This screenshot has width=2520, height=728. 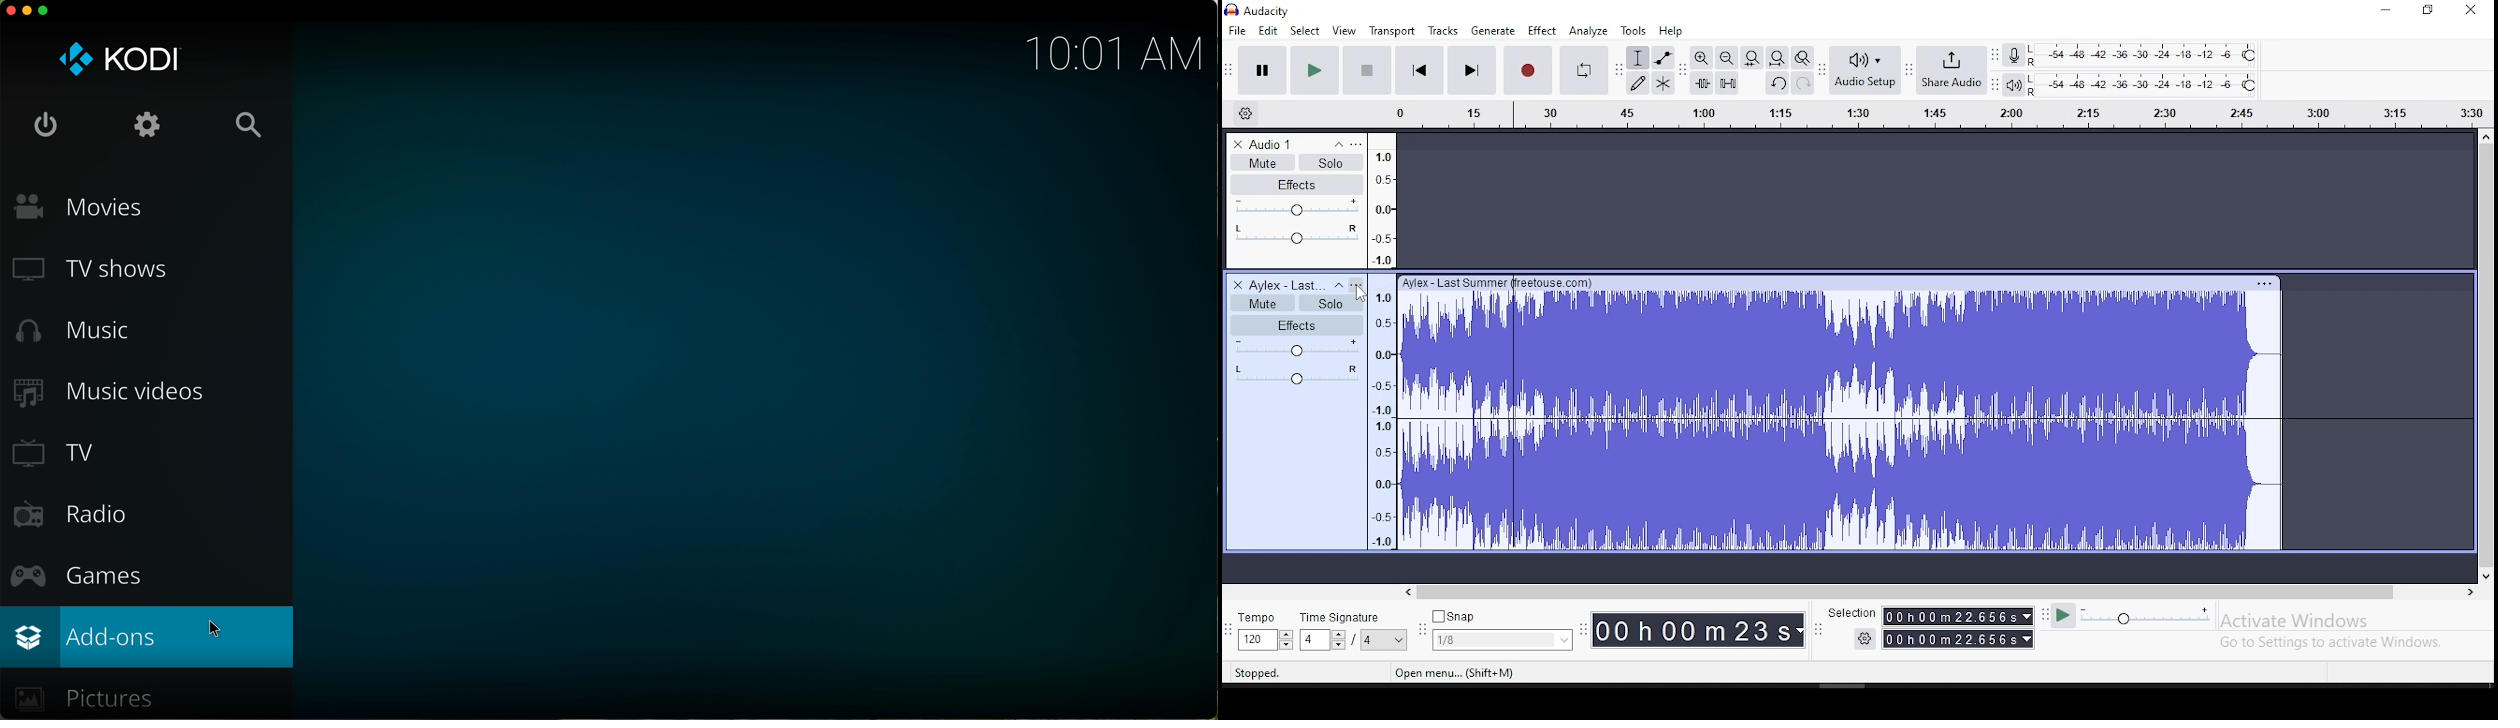 I want to click on select spingnap, so click(x=1502, y=641).